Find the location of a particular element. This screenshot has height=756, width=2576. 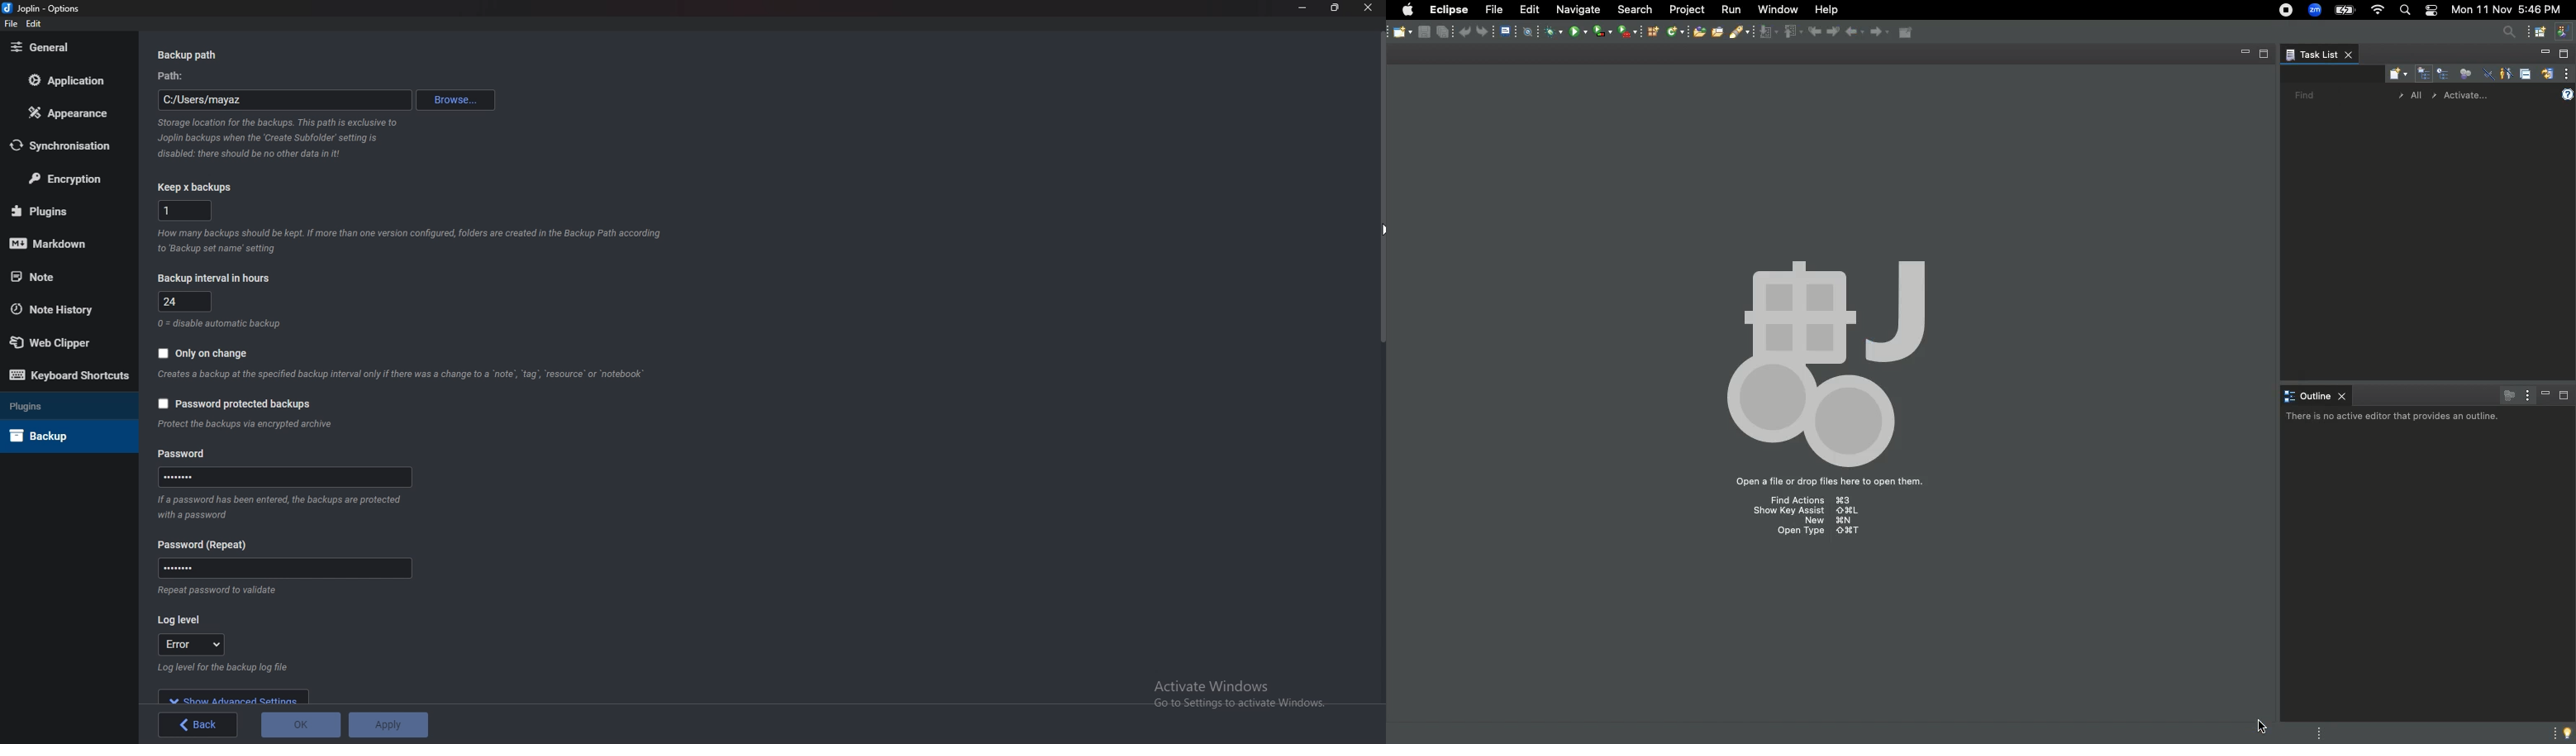

Cursor is located at coordinates (2269, 727).